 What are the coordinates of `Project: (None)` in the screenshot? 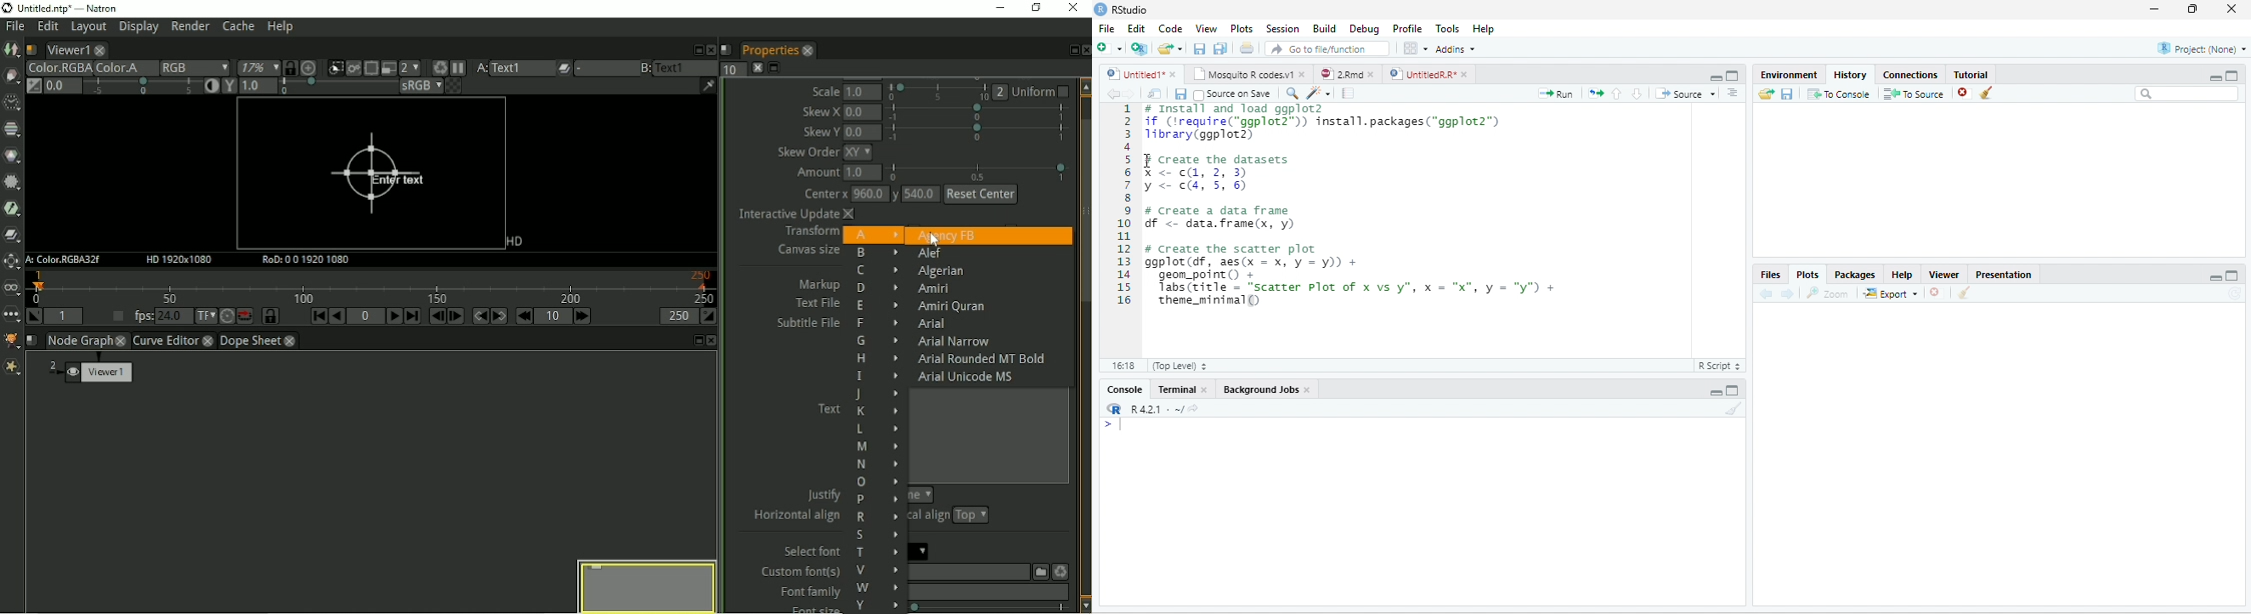 It's located at (2202, 48).